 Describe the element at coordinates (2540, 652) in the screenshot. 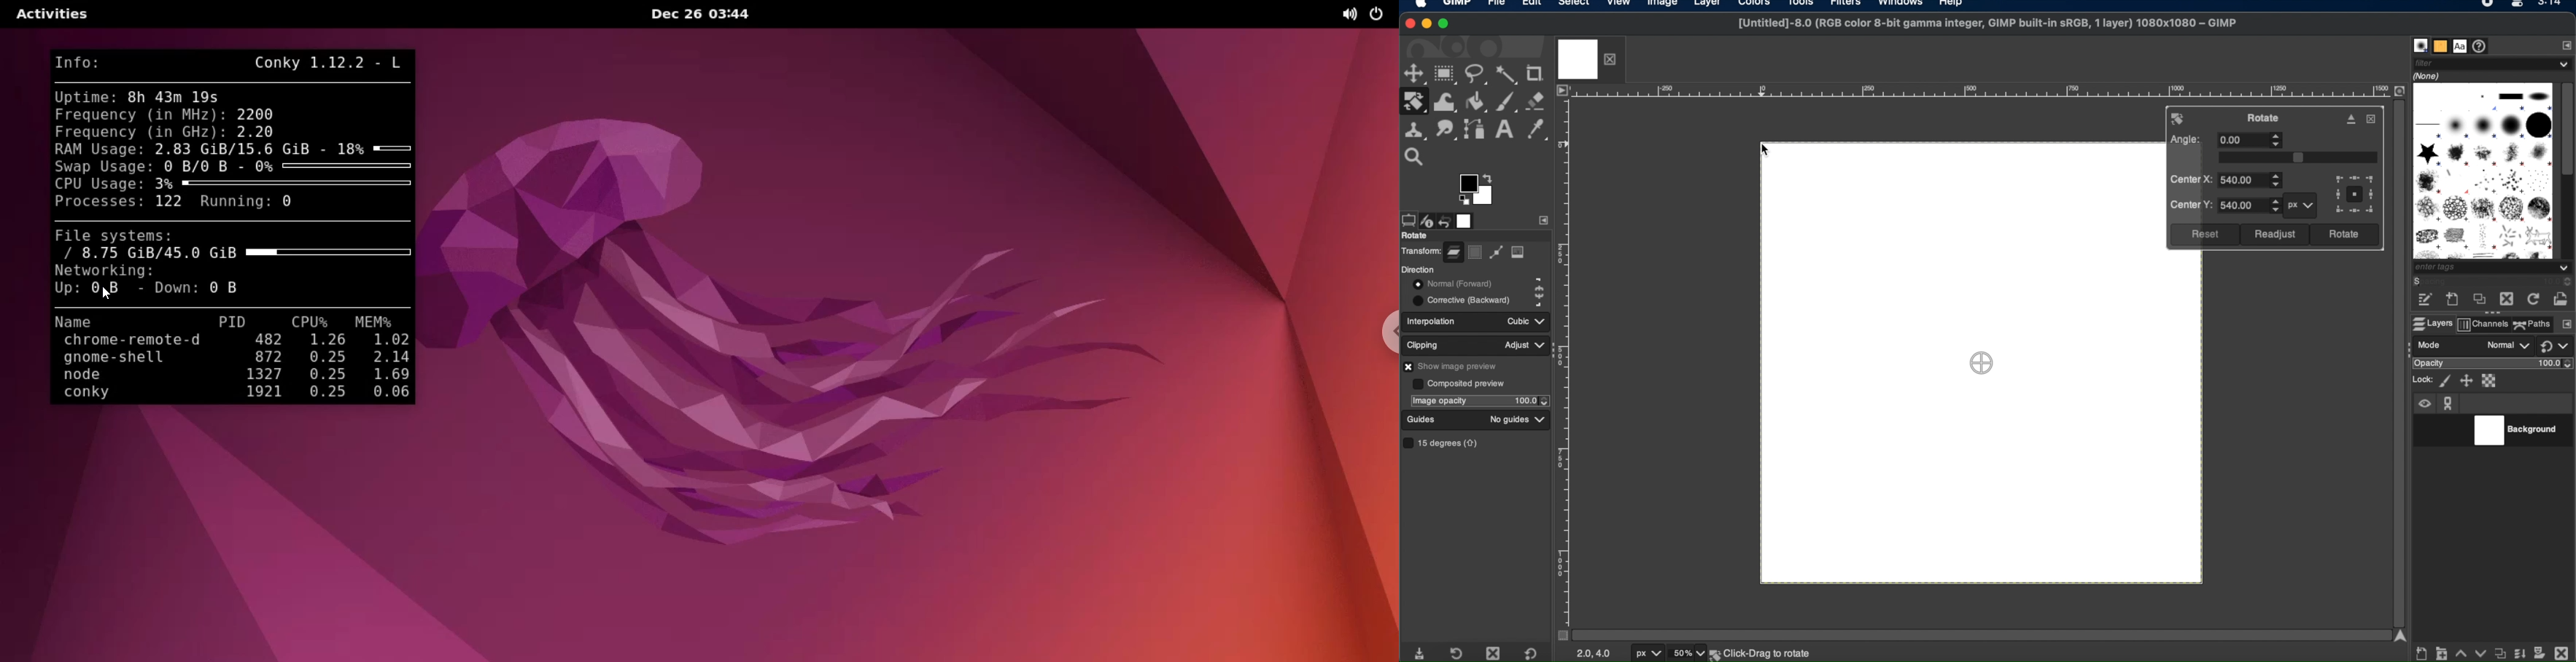

I see `add mask options` at that location.